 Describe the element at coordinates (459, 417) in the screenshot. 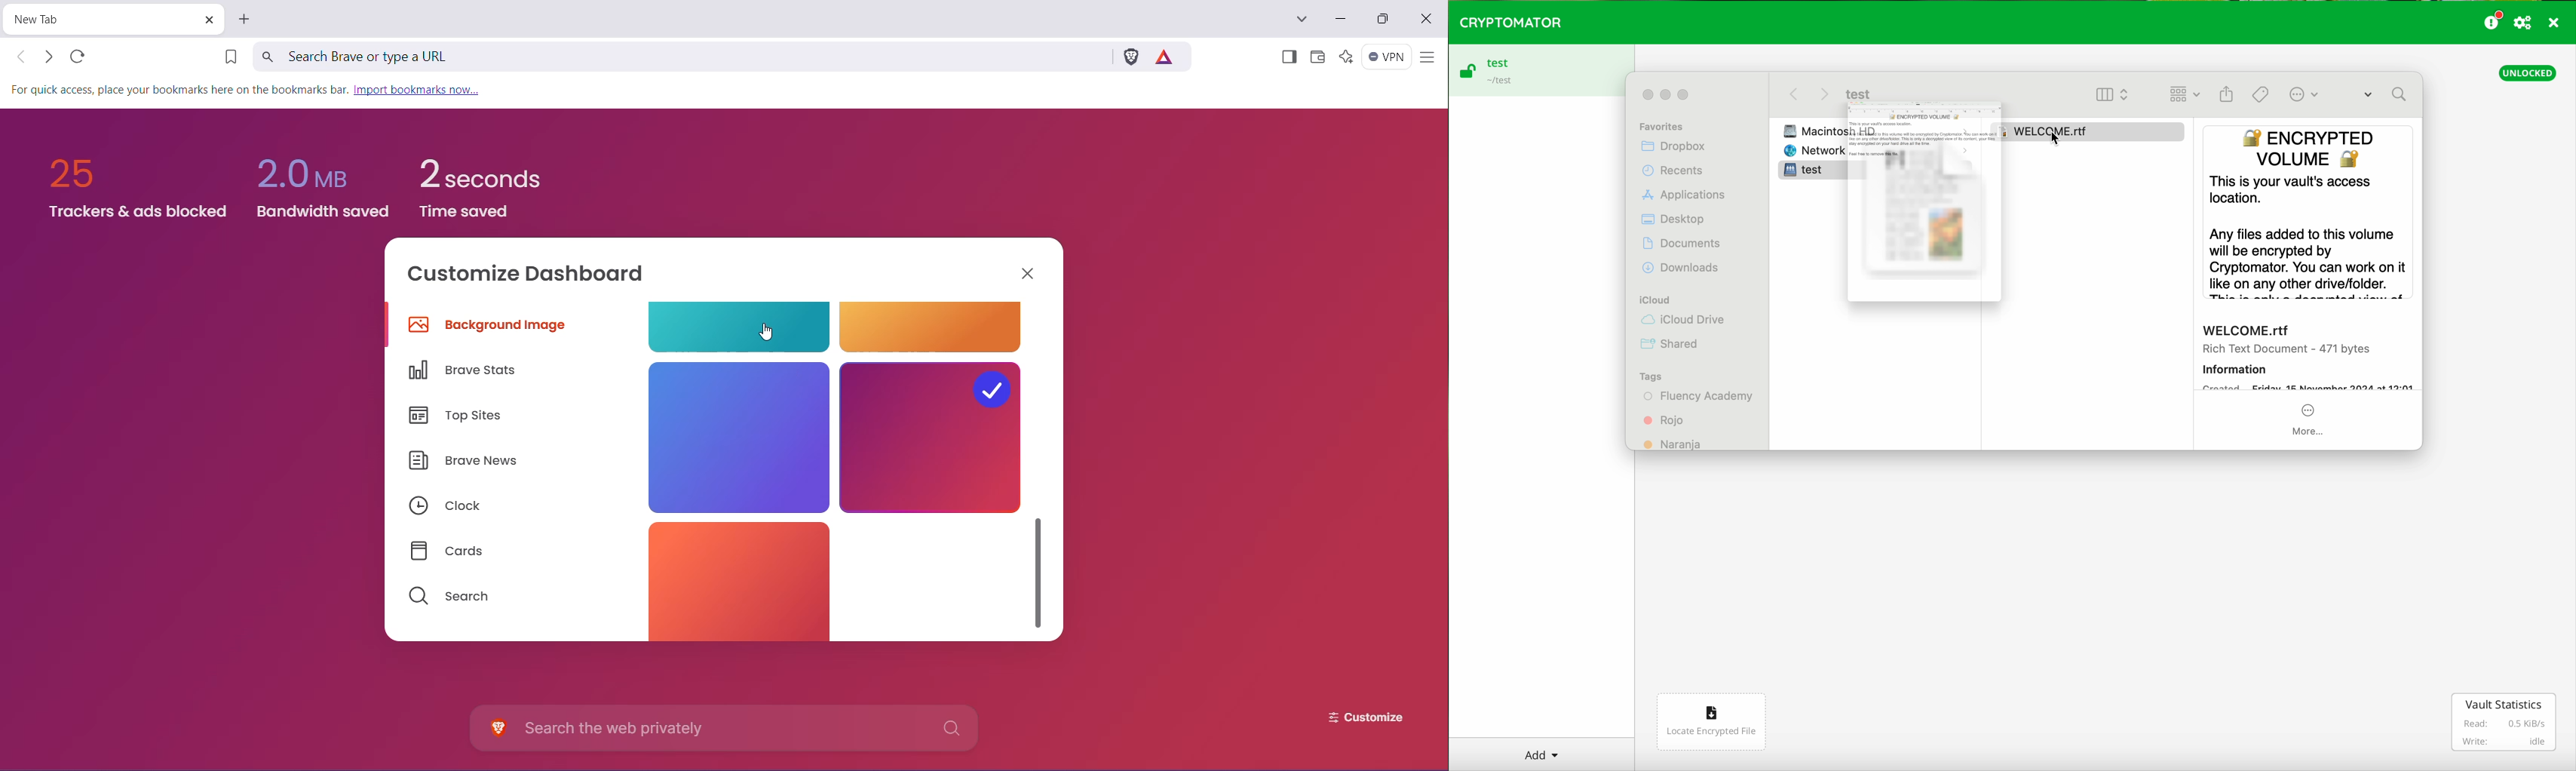

I see `Top Sites` at that location.